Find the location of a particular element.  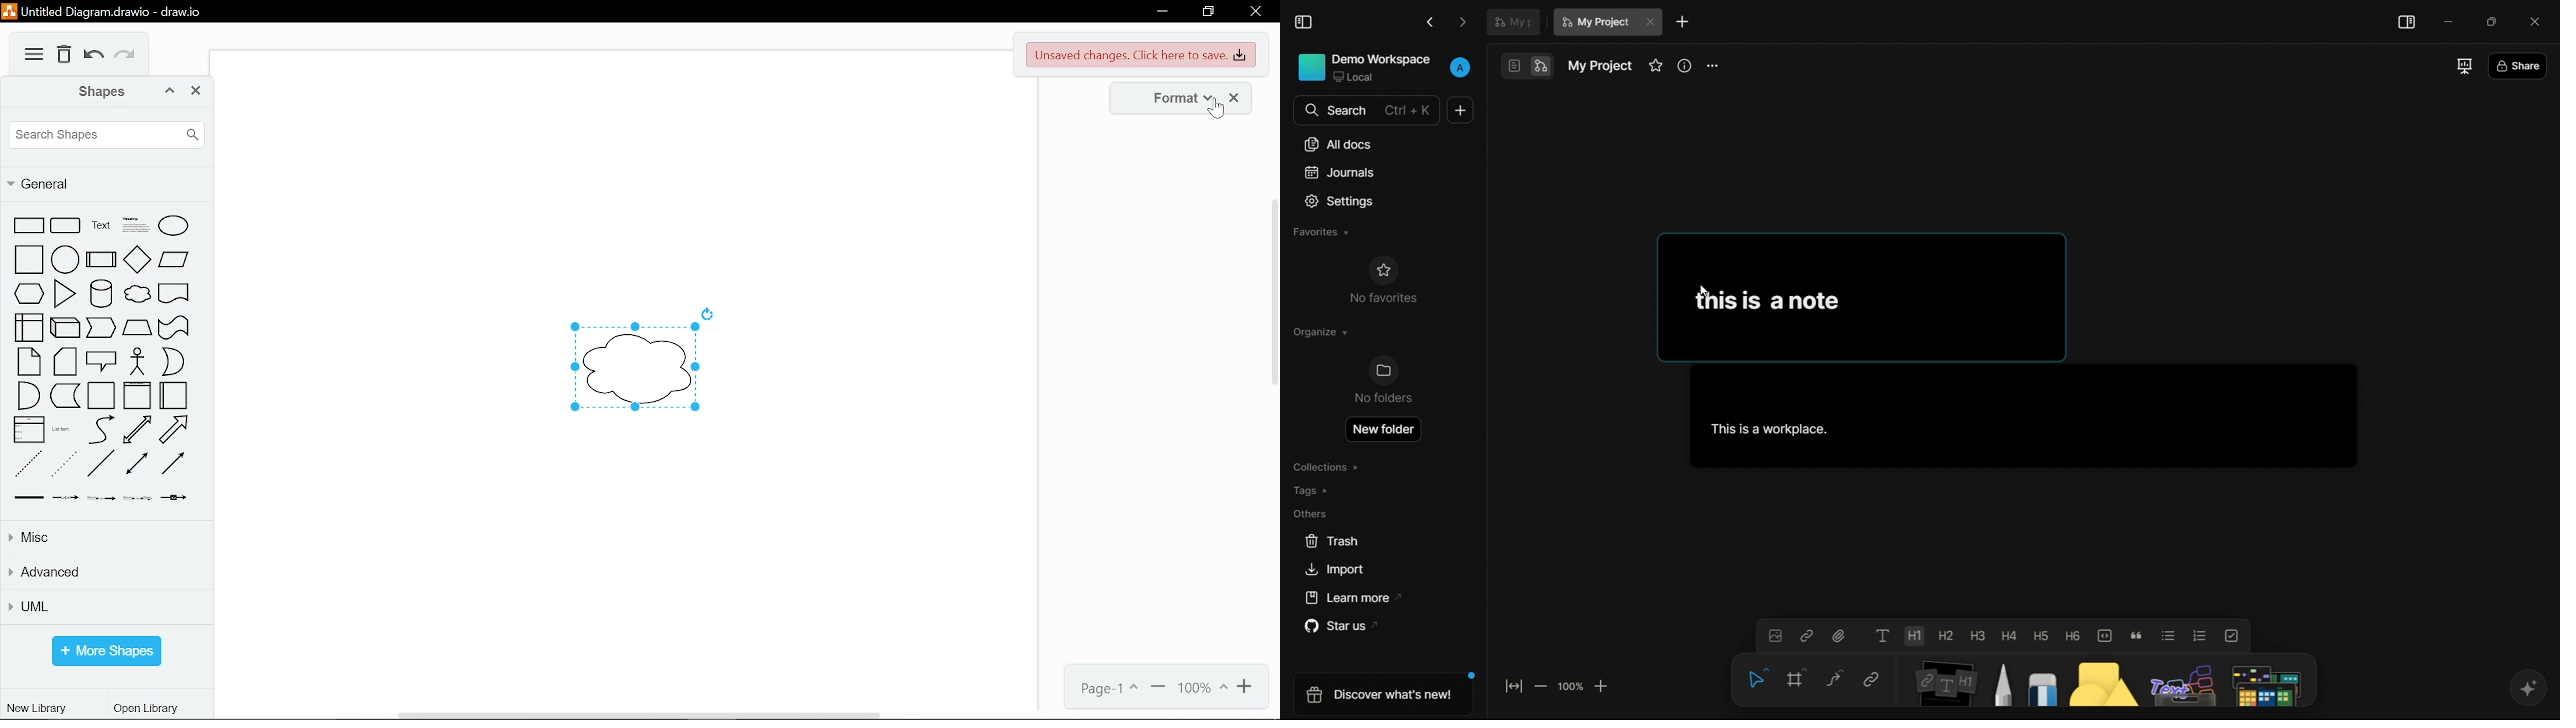

container is located at coordinates (102, 396).